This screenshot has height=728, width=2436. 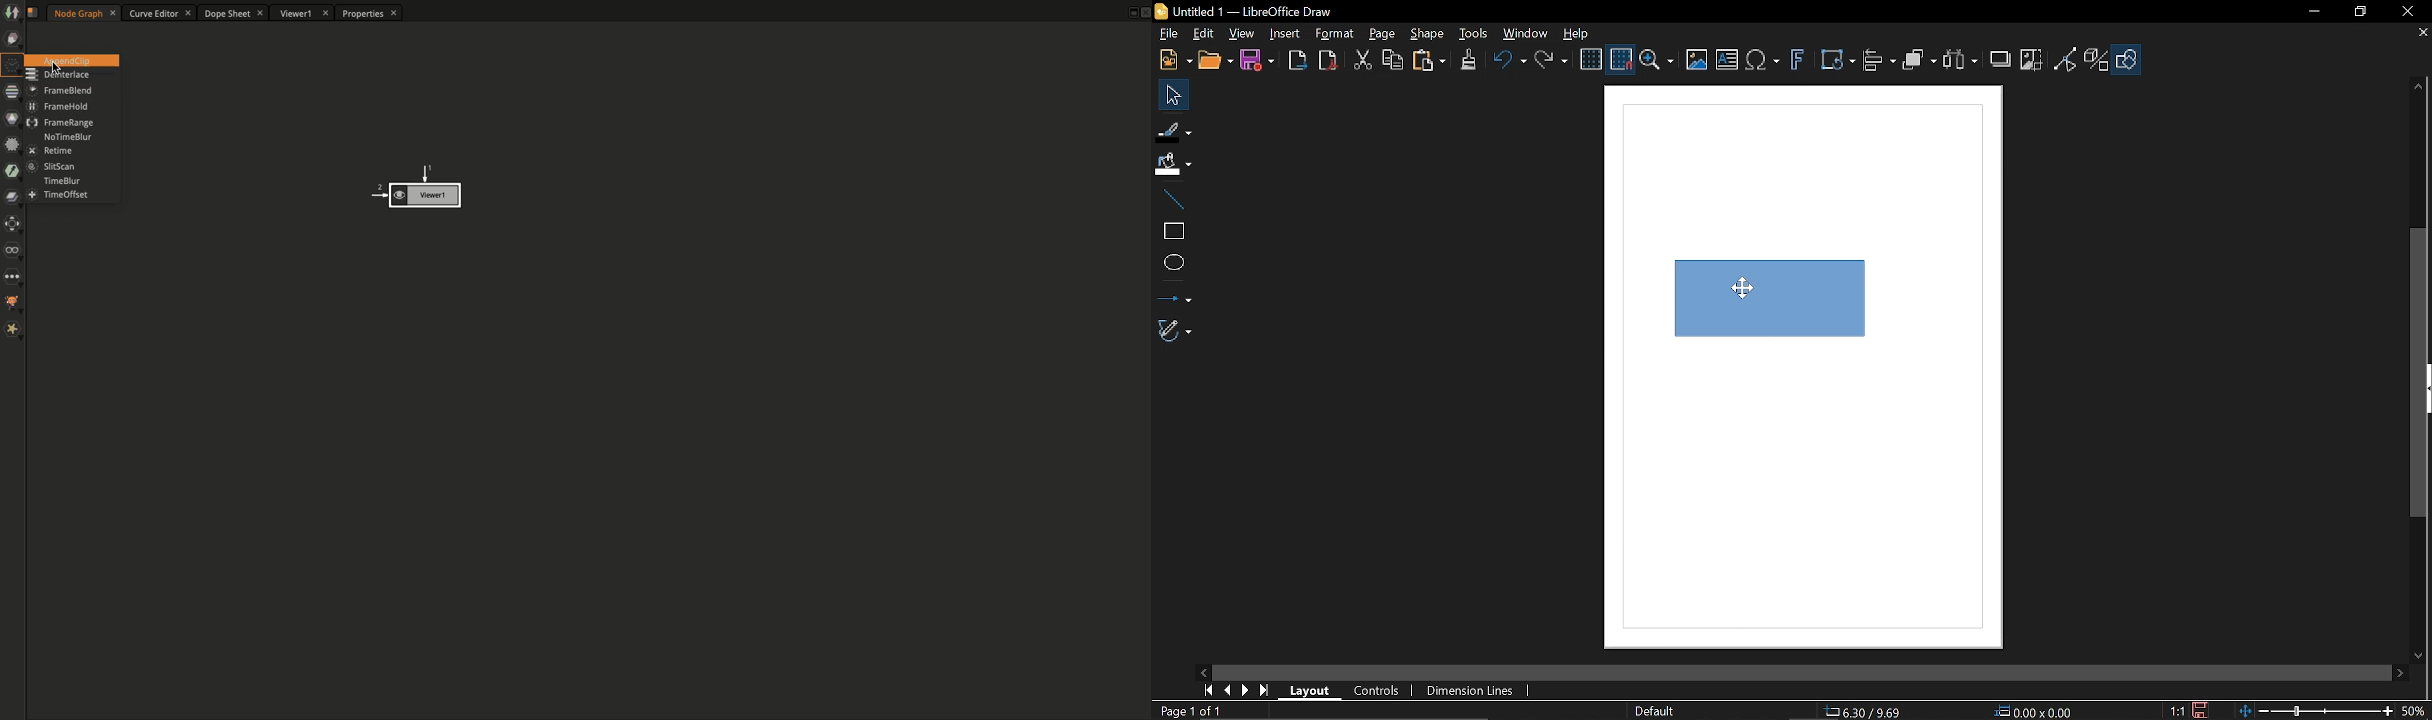 I want to click on Fill color, so click(x=1172, y=165).